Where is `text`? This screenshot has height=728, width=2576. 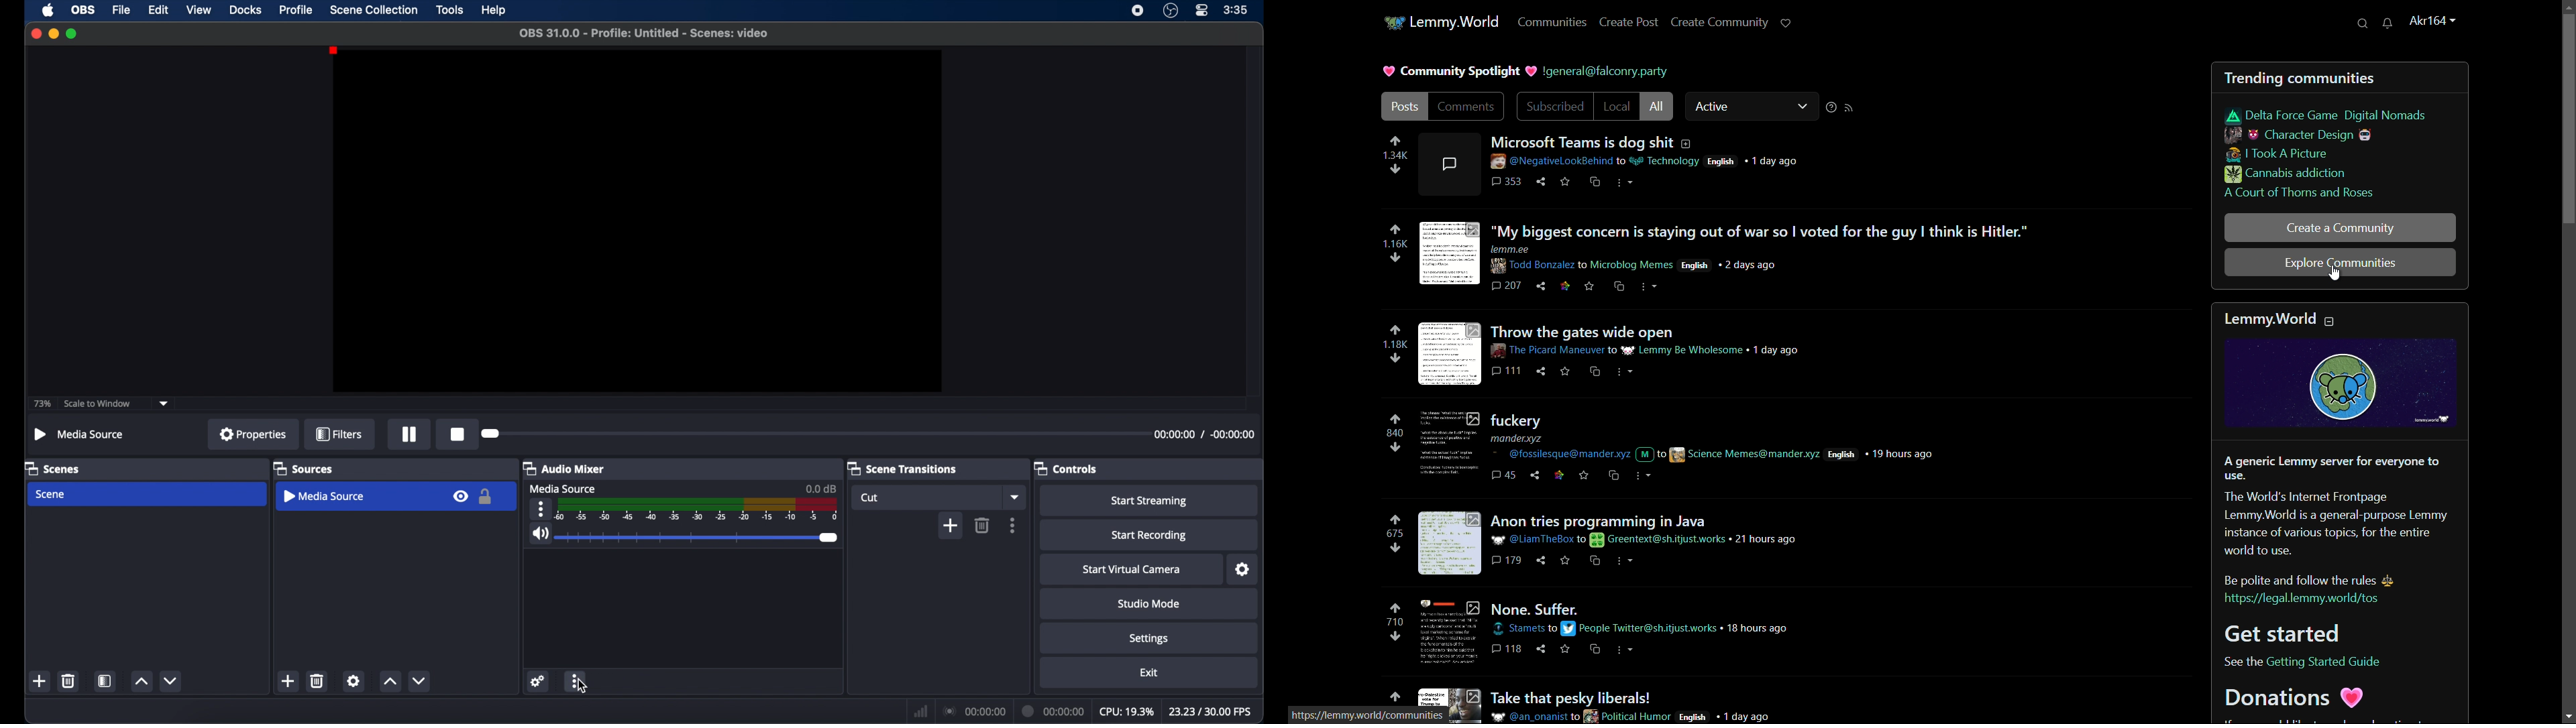 text is located at coordinates (2242, 660).